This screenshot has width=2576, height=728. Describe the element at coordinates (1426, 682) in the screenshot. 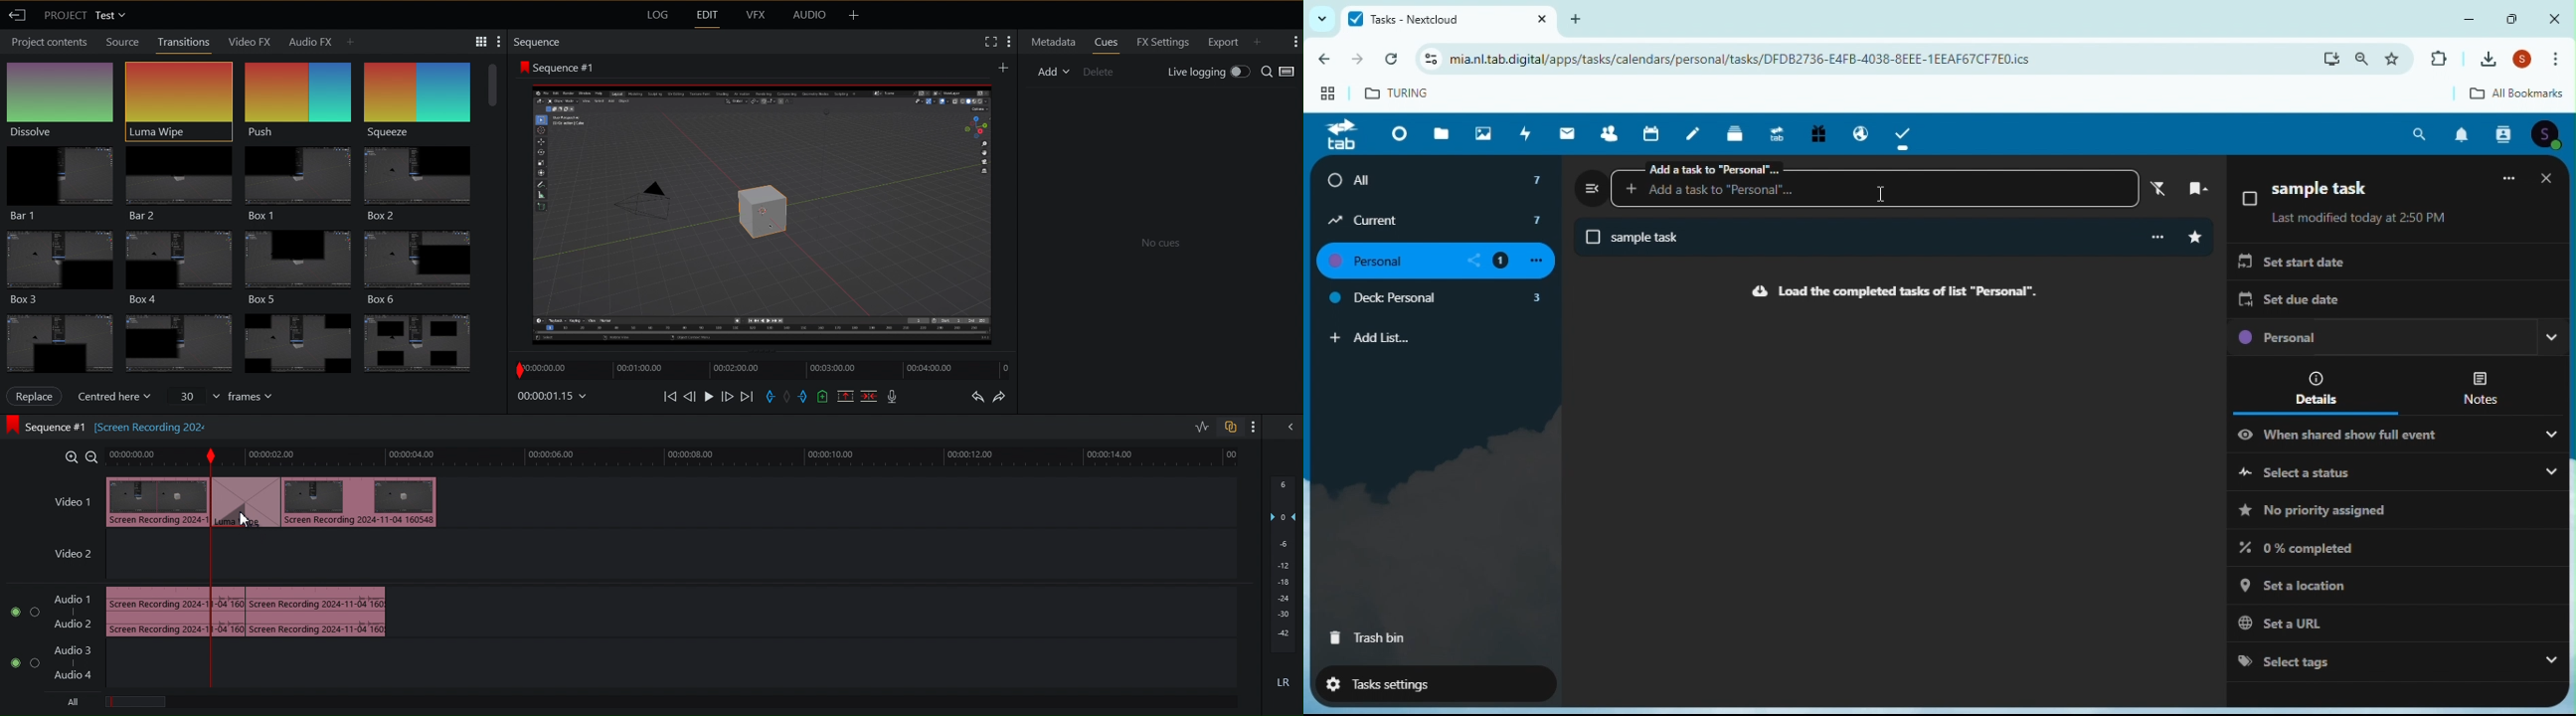

I see `Task settings` at that location.